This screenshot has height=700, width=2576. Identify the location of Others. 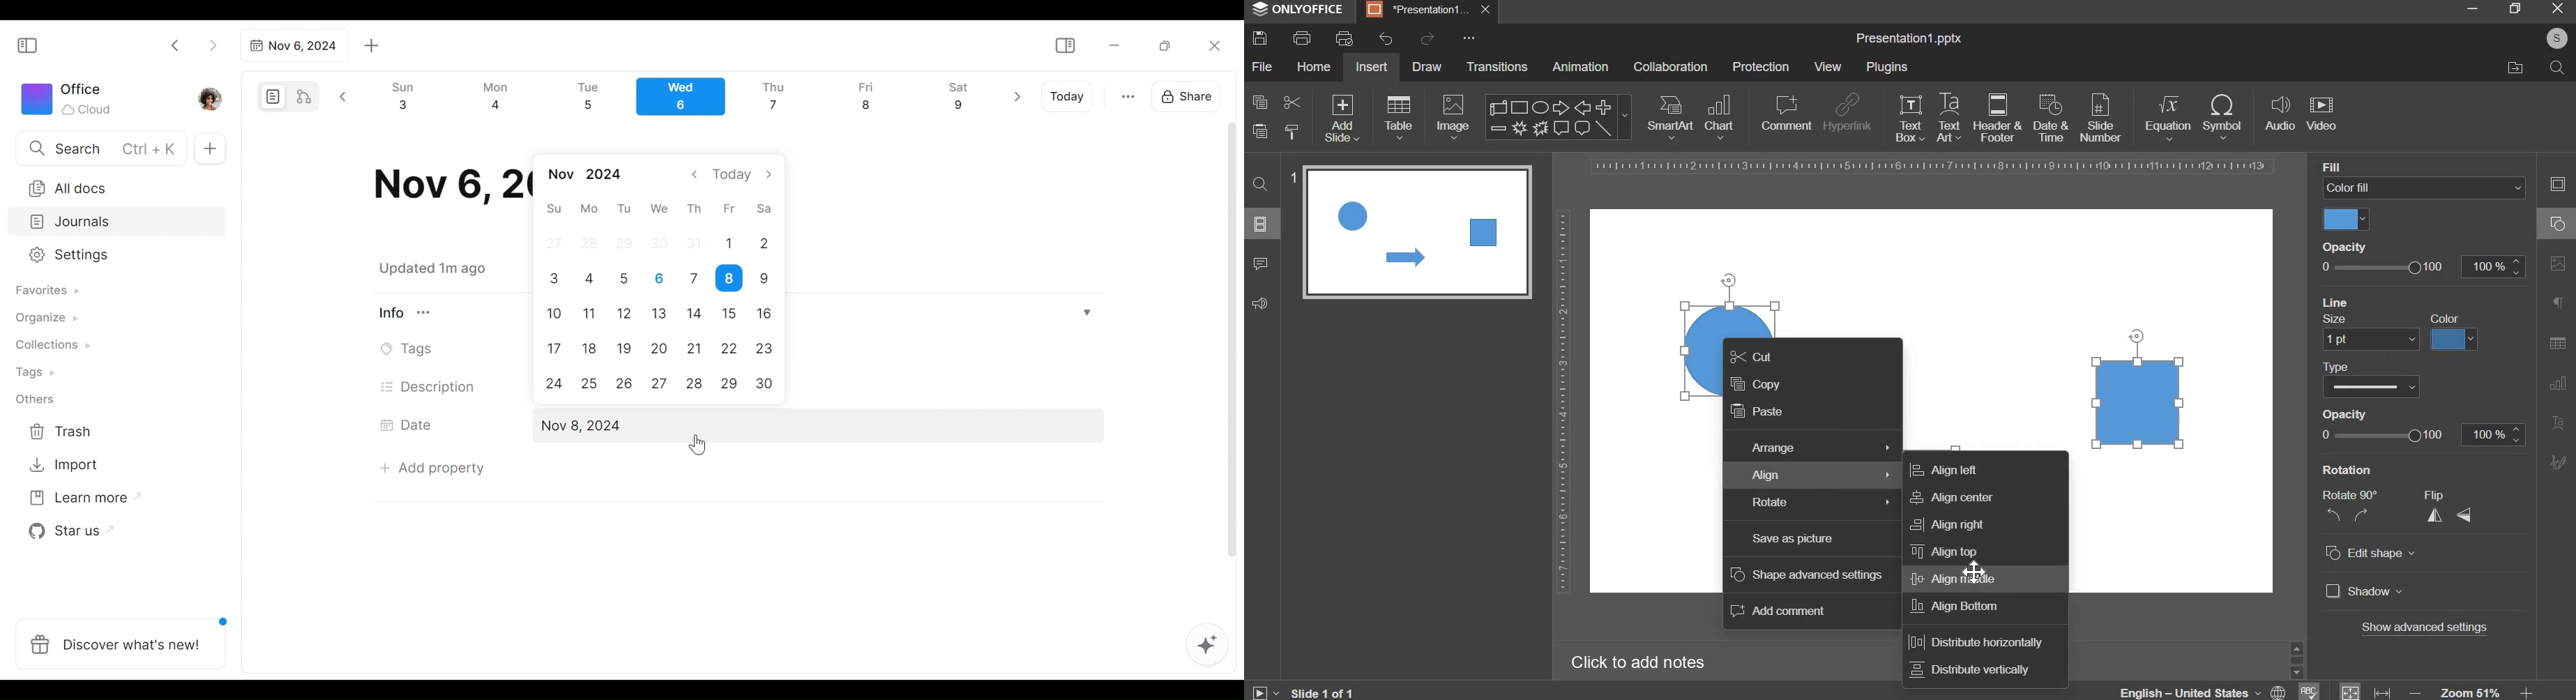
(36, 399).